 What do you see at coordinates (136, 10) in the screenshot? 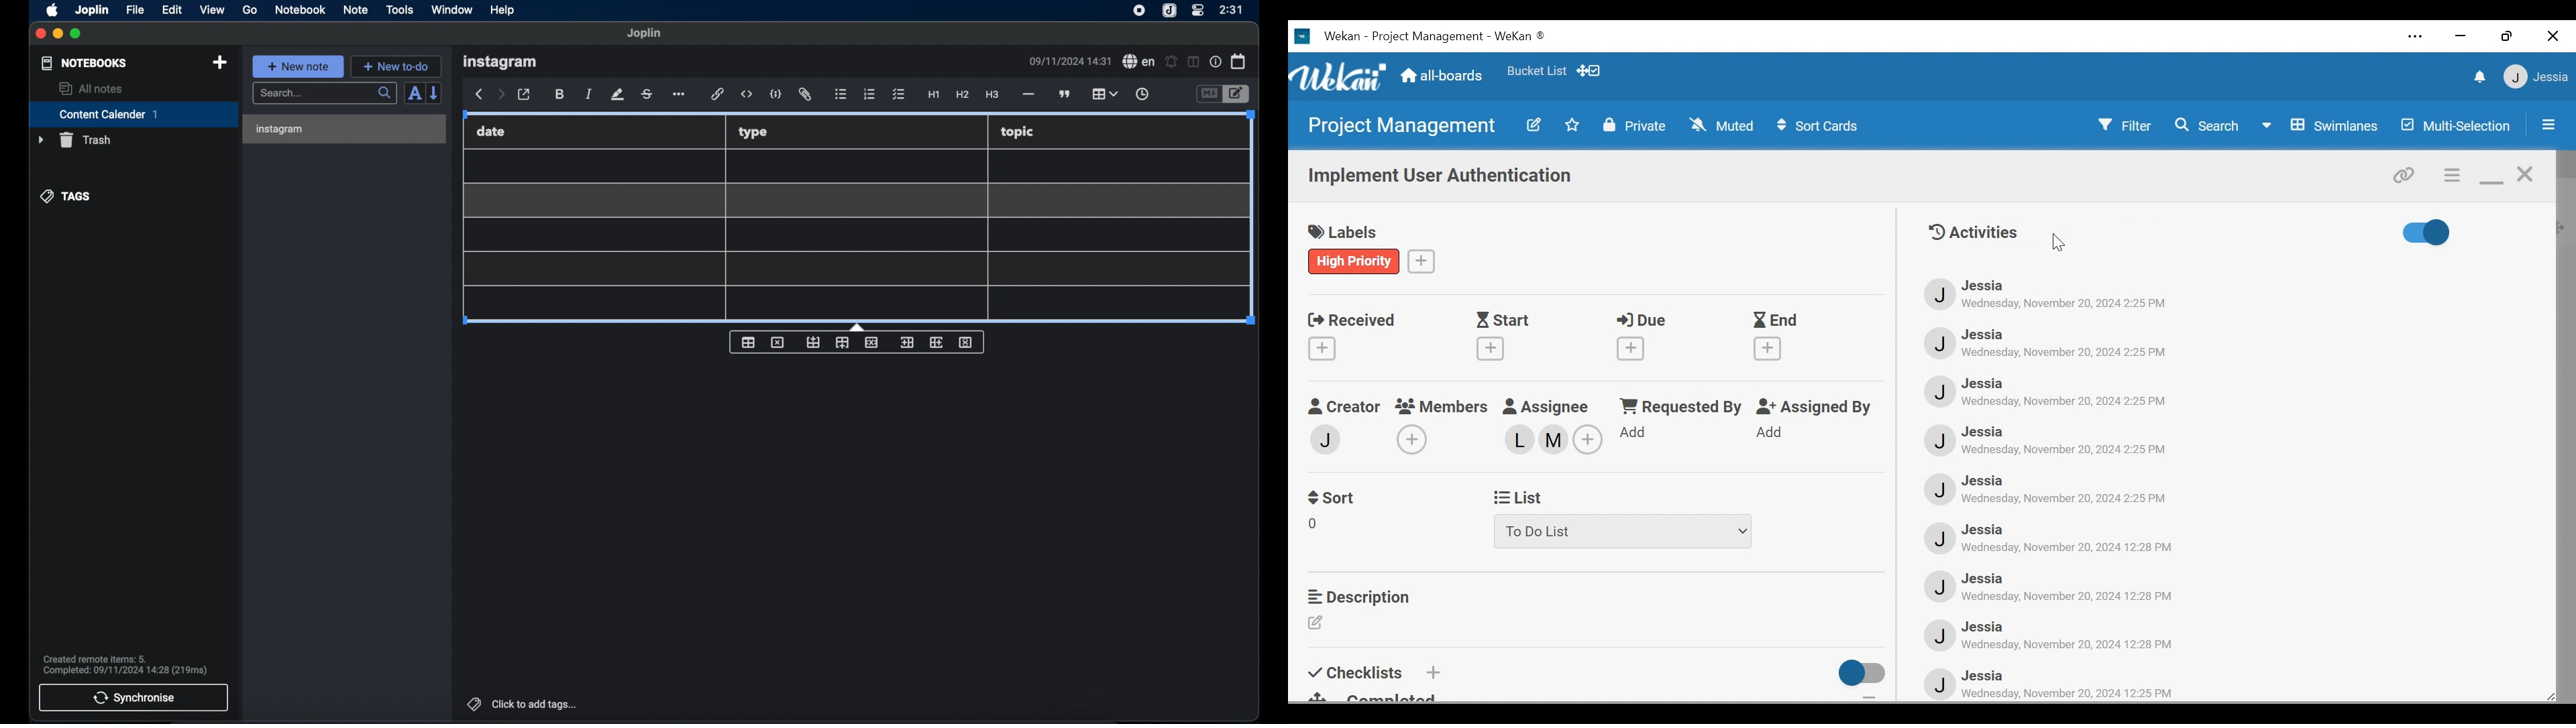
I see `file` at bounding box center [136, 10].